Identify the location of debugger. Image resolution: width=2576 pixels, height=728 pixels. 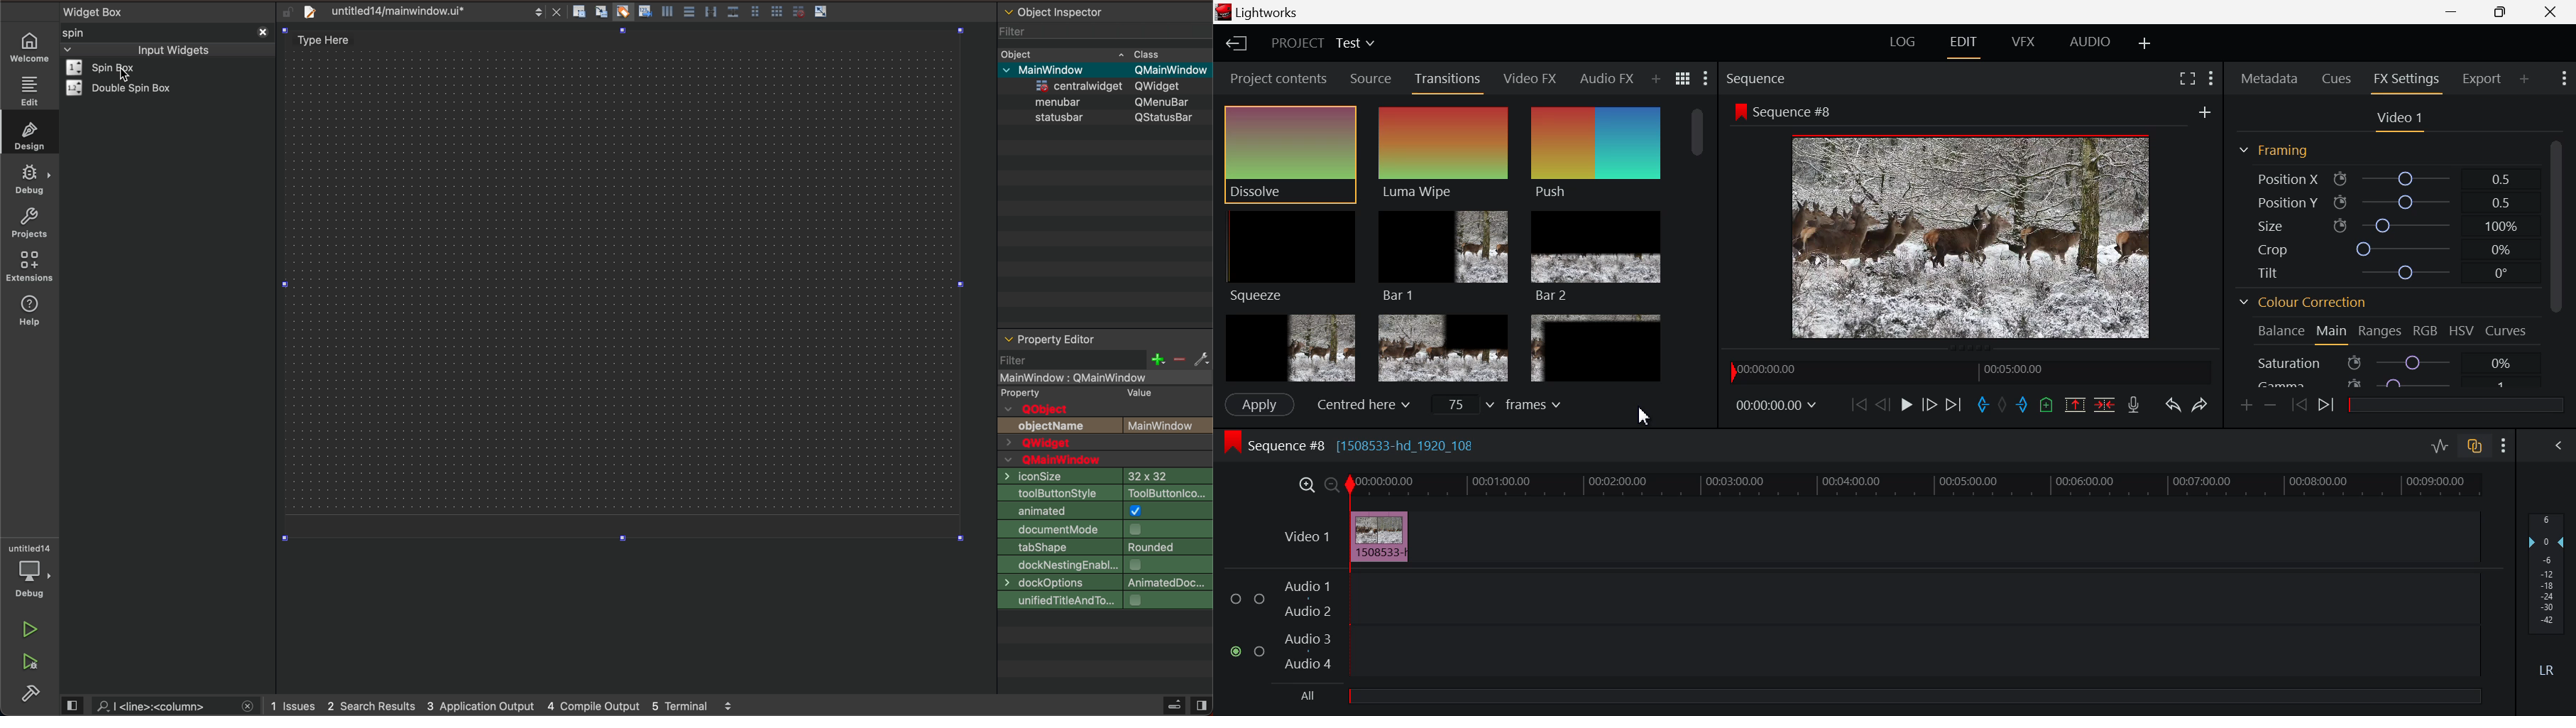
(31, 571).